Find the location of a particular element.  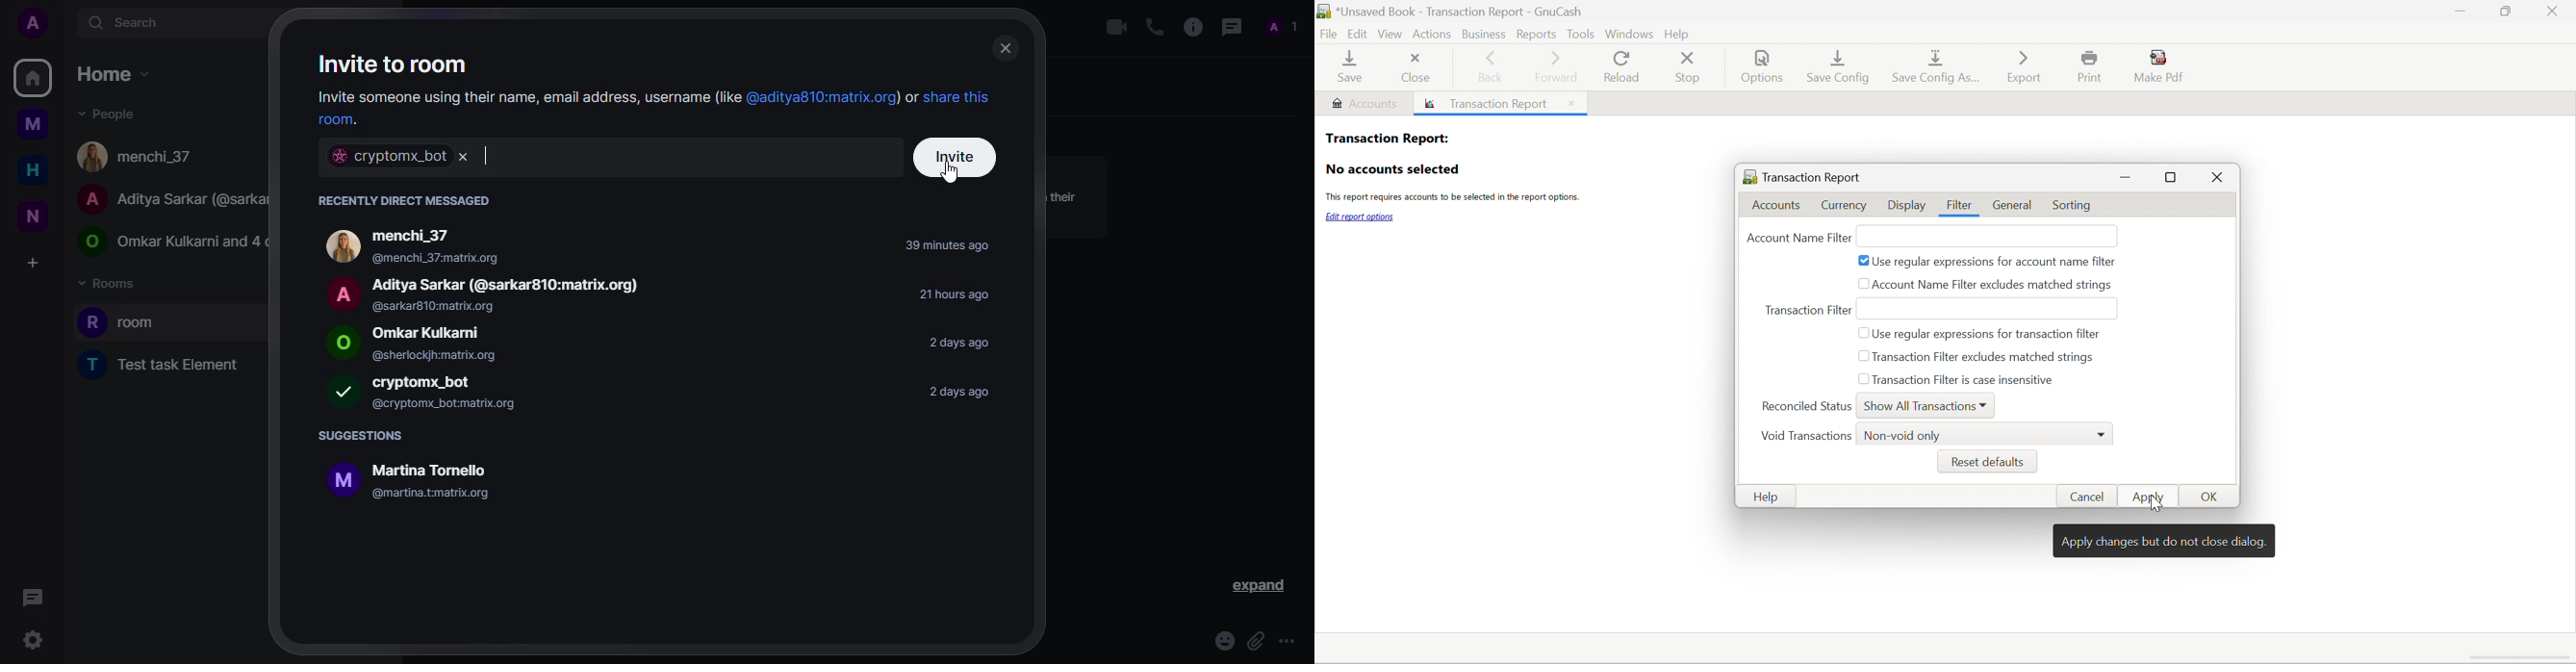

Accounts is located at coordinates (1781, 206).